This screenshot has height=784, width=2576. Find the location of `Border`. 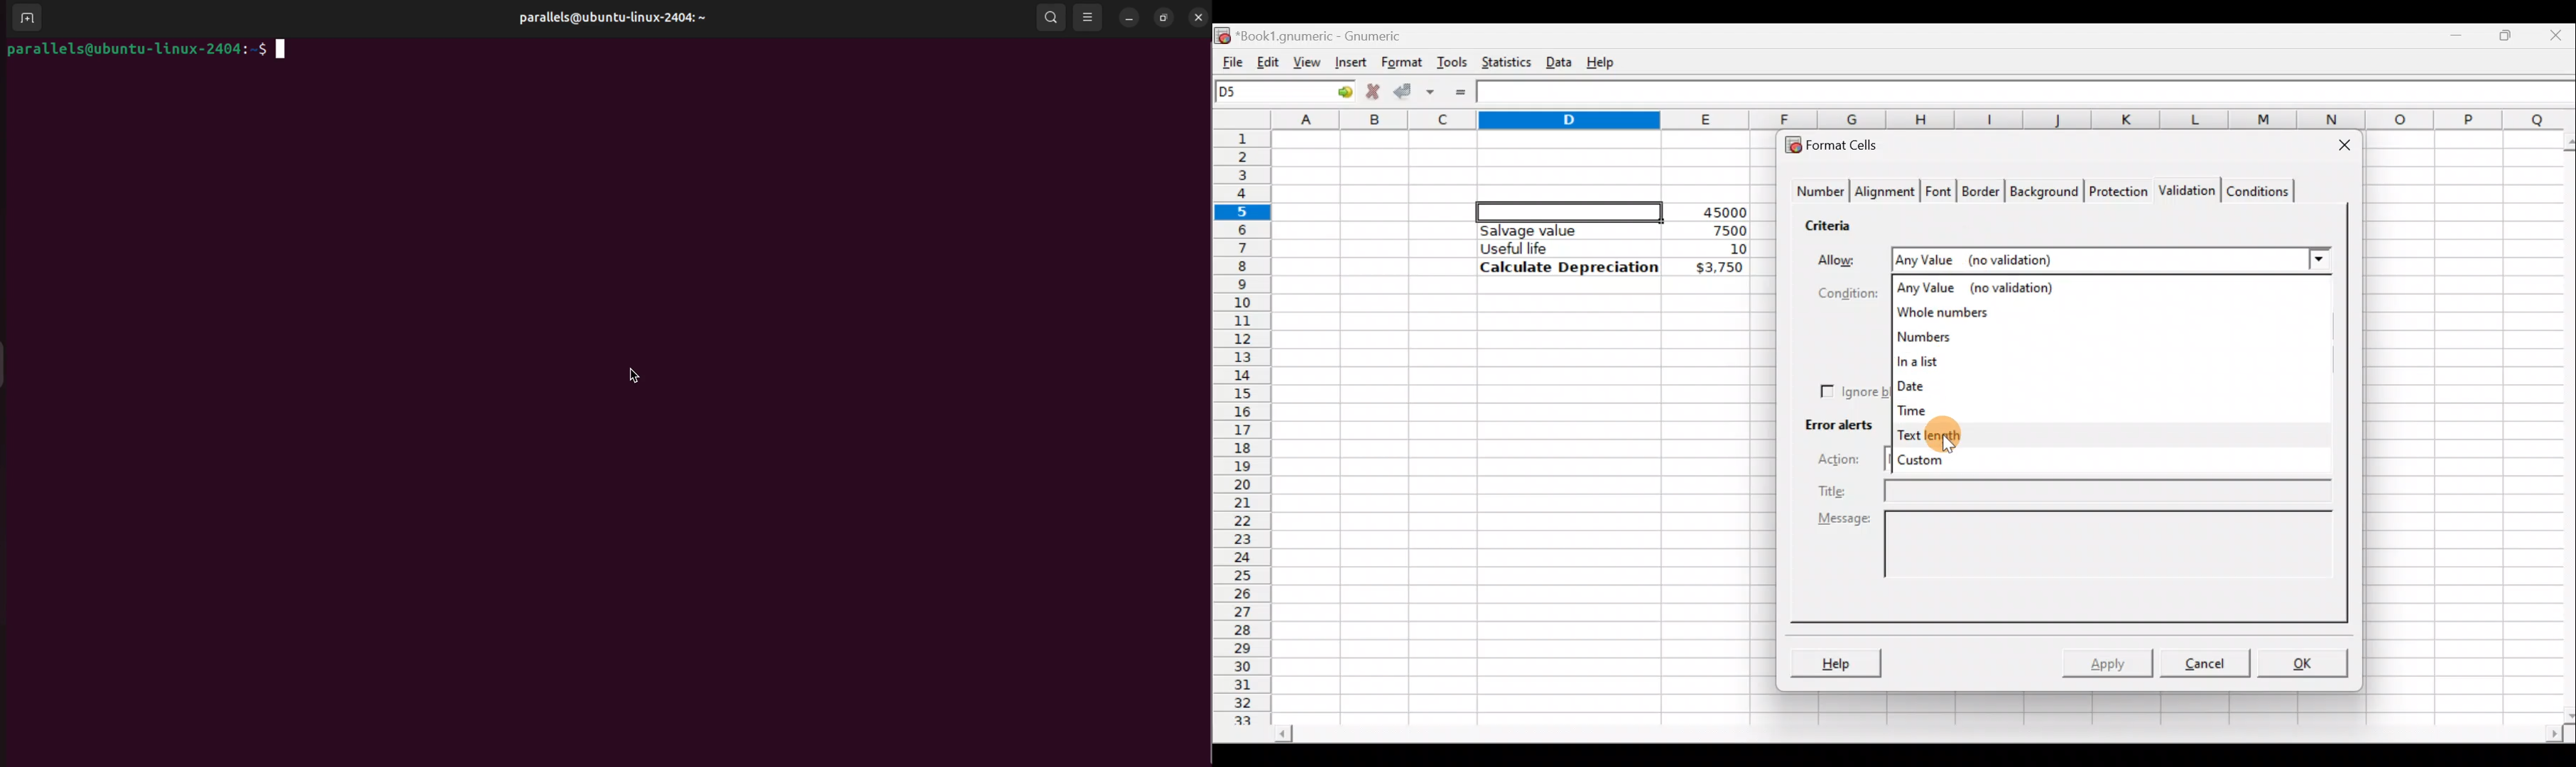

Border is located at coordinates (1982, 195).